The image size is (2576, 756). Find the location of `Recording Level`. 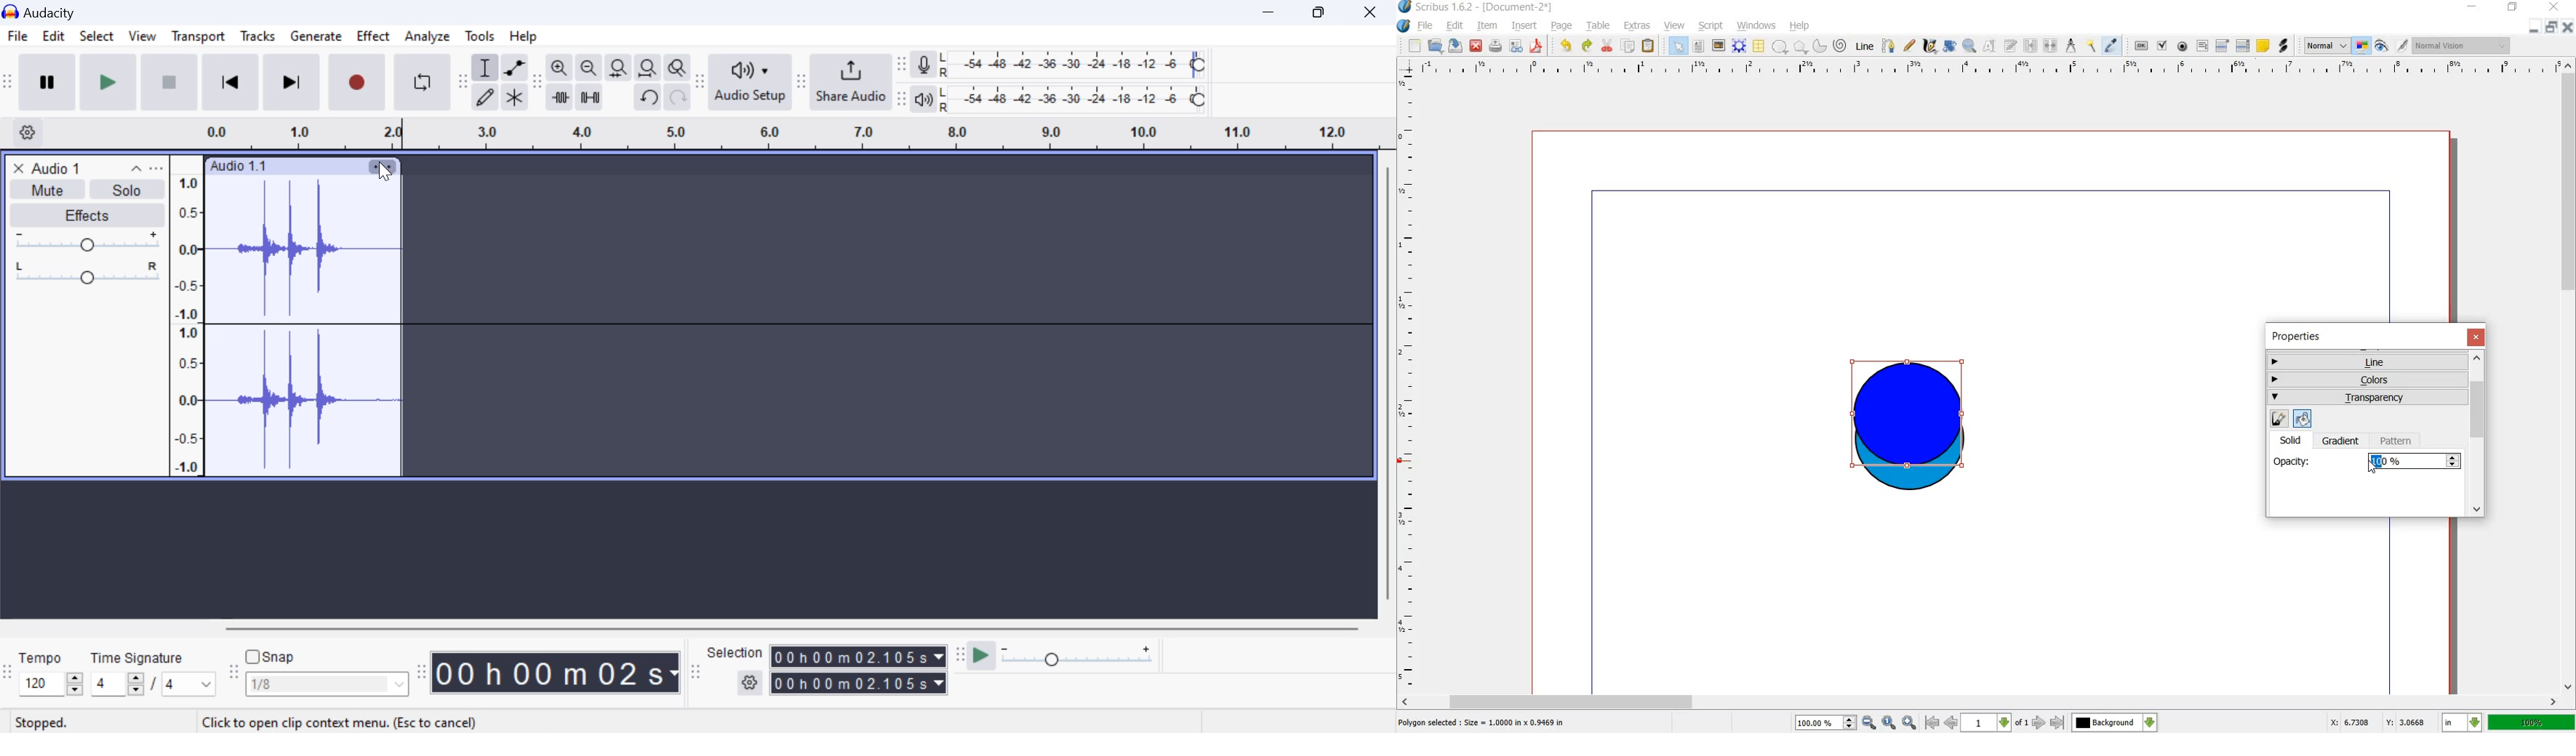

Recording Level is located at coordinates (1073, 65).